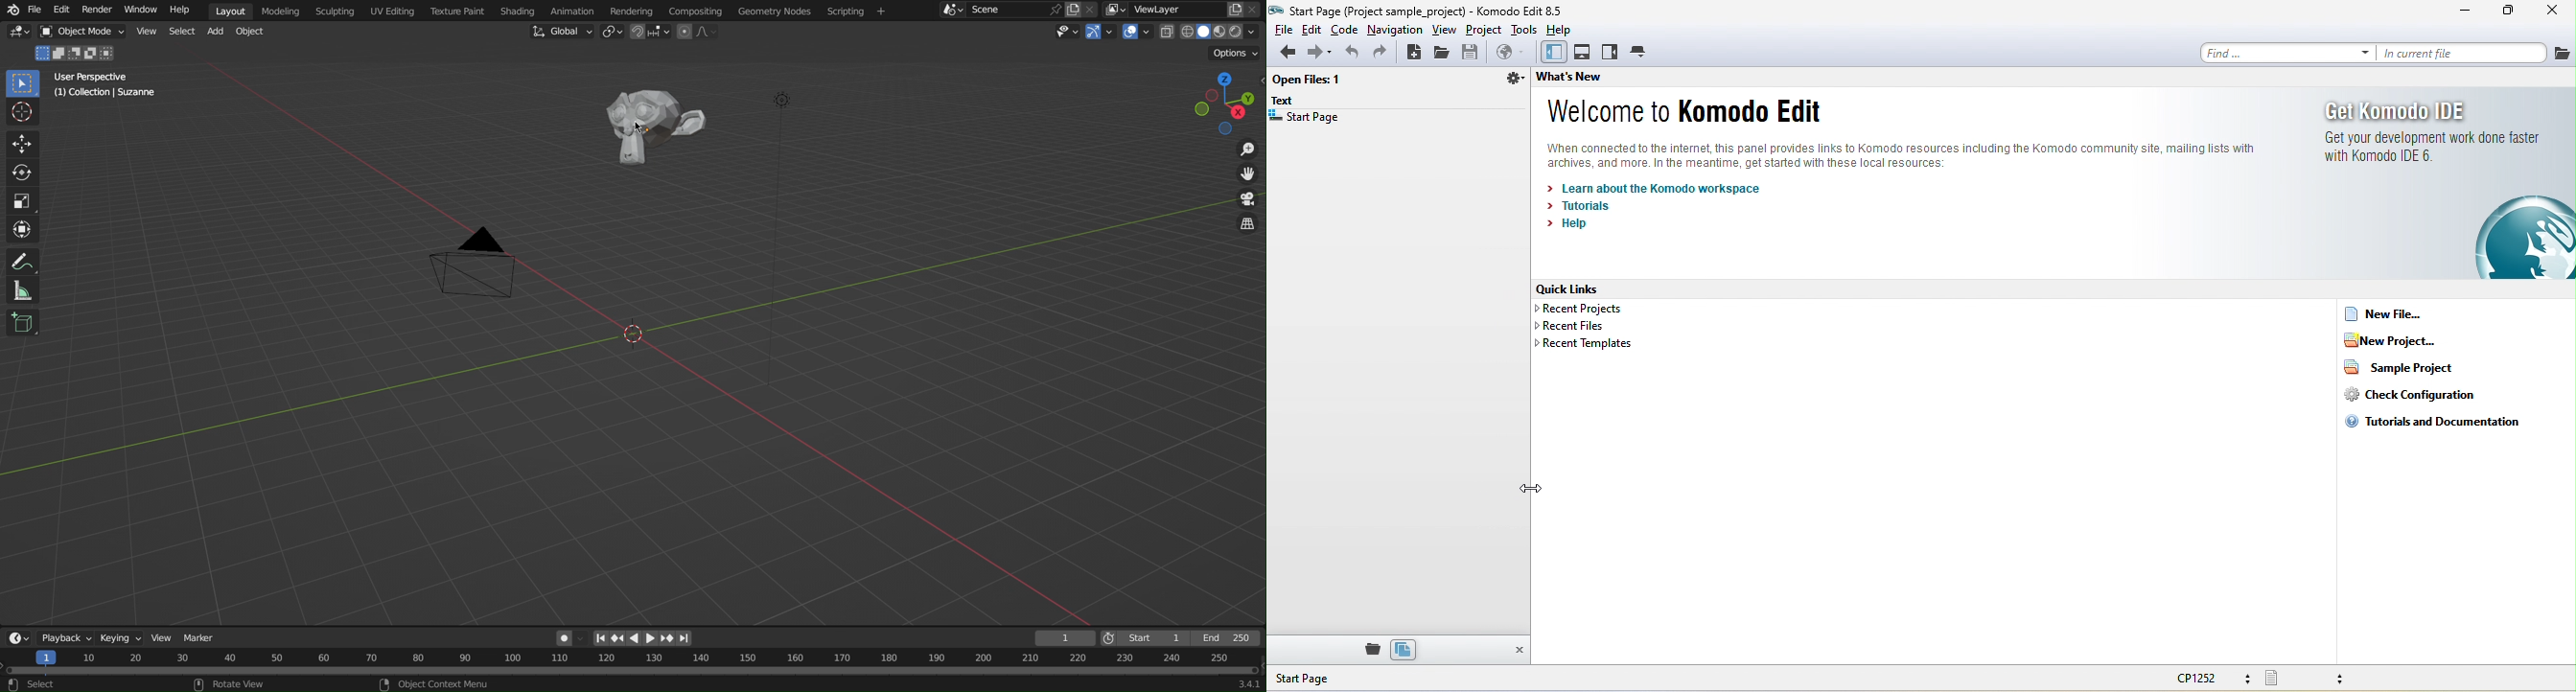 This screenshot has width=2576, height=700. What do you see at coordinates (1101, 32) in the screenshot?
I see `Show Gizmo` at bounding box center [1101, 32].